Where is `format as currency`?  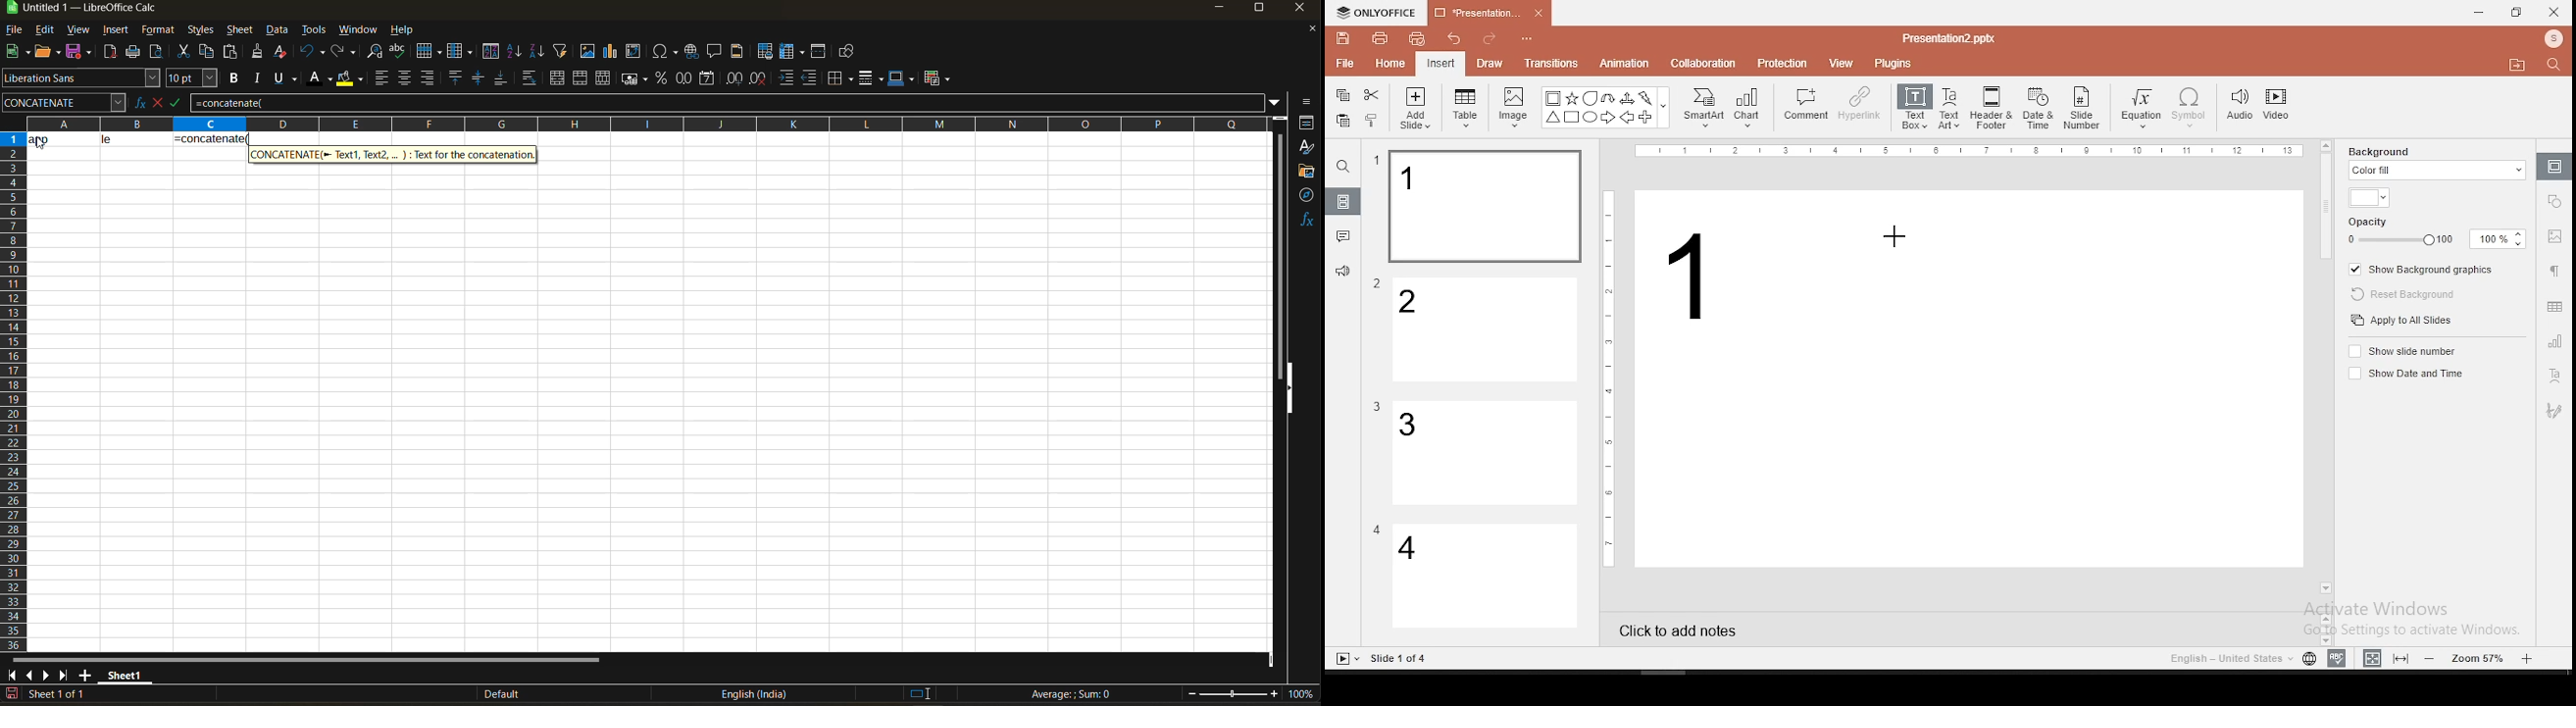 format as currency is located at coordinates (639, 78).